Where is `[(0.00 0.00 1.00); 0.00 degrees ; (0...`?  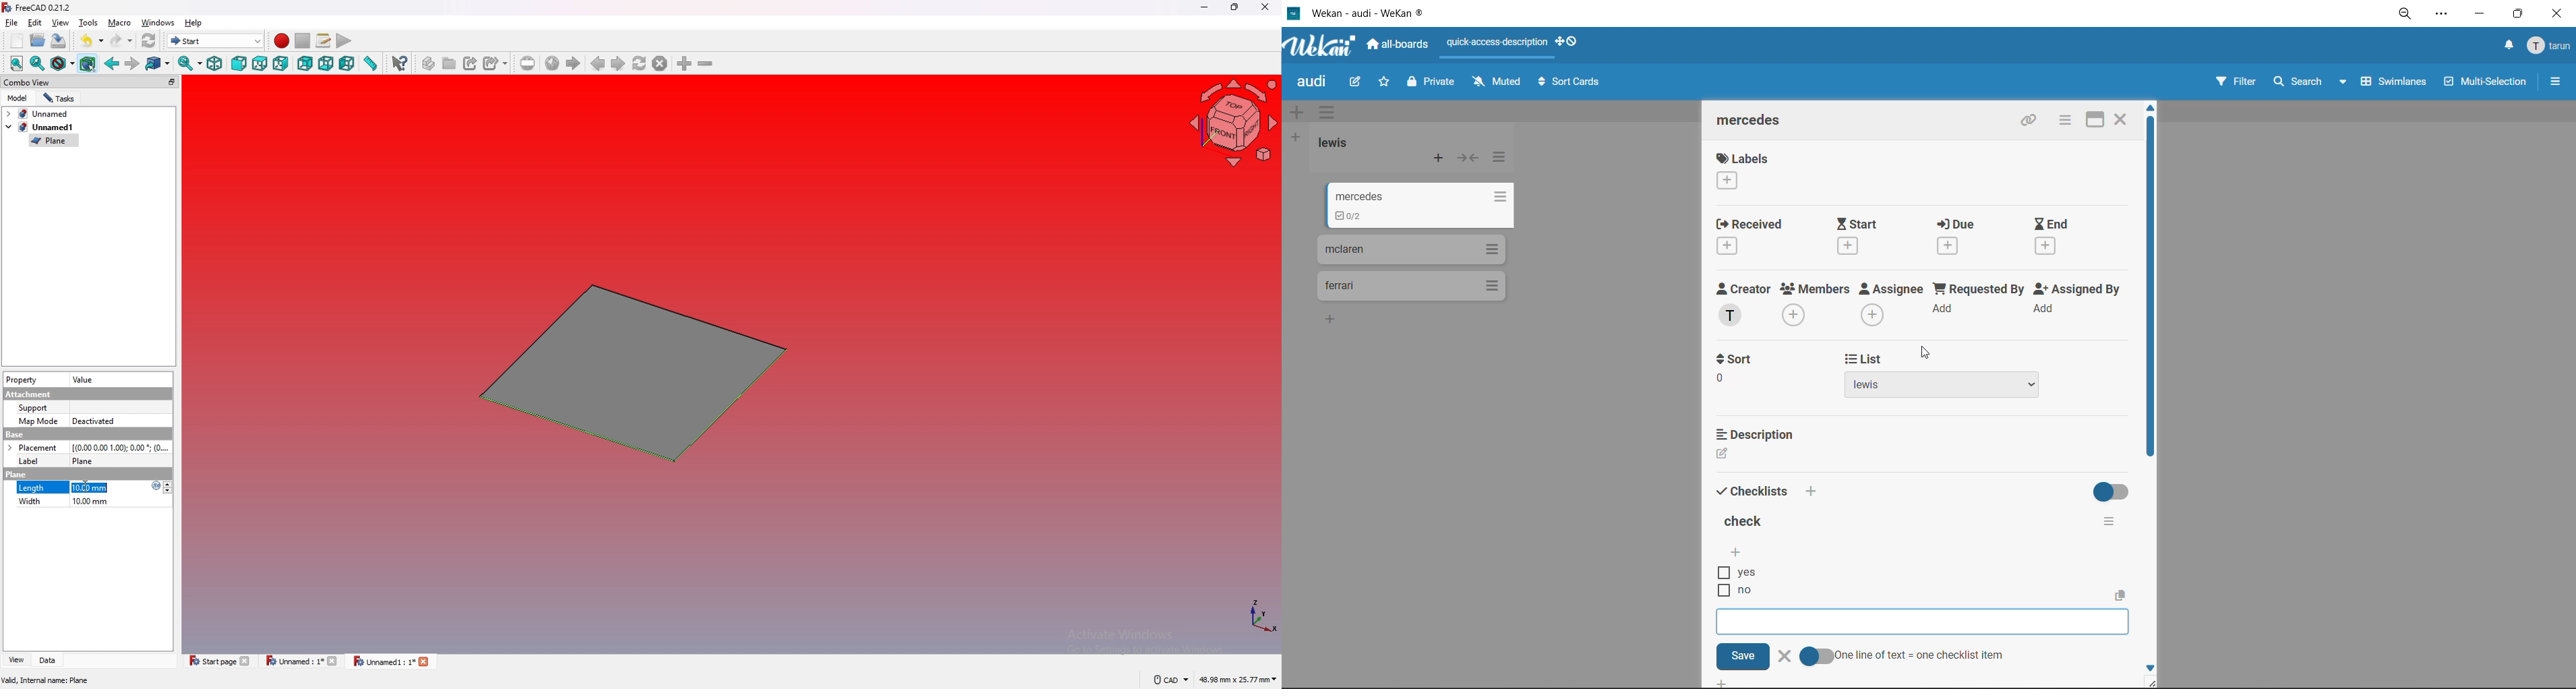 [(0.00 0.00 1.00); 0.00 degrees ; (0... is located at coordinates (122, 446).